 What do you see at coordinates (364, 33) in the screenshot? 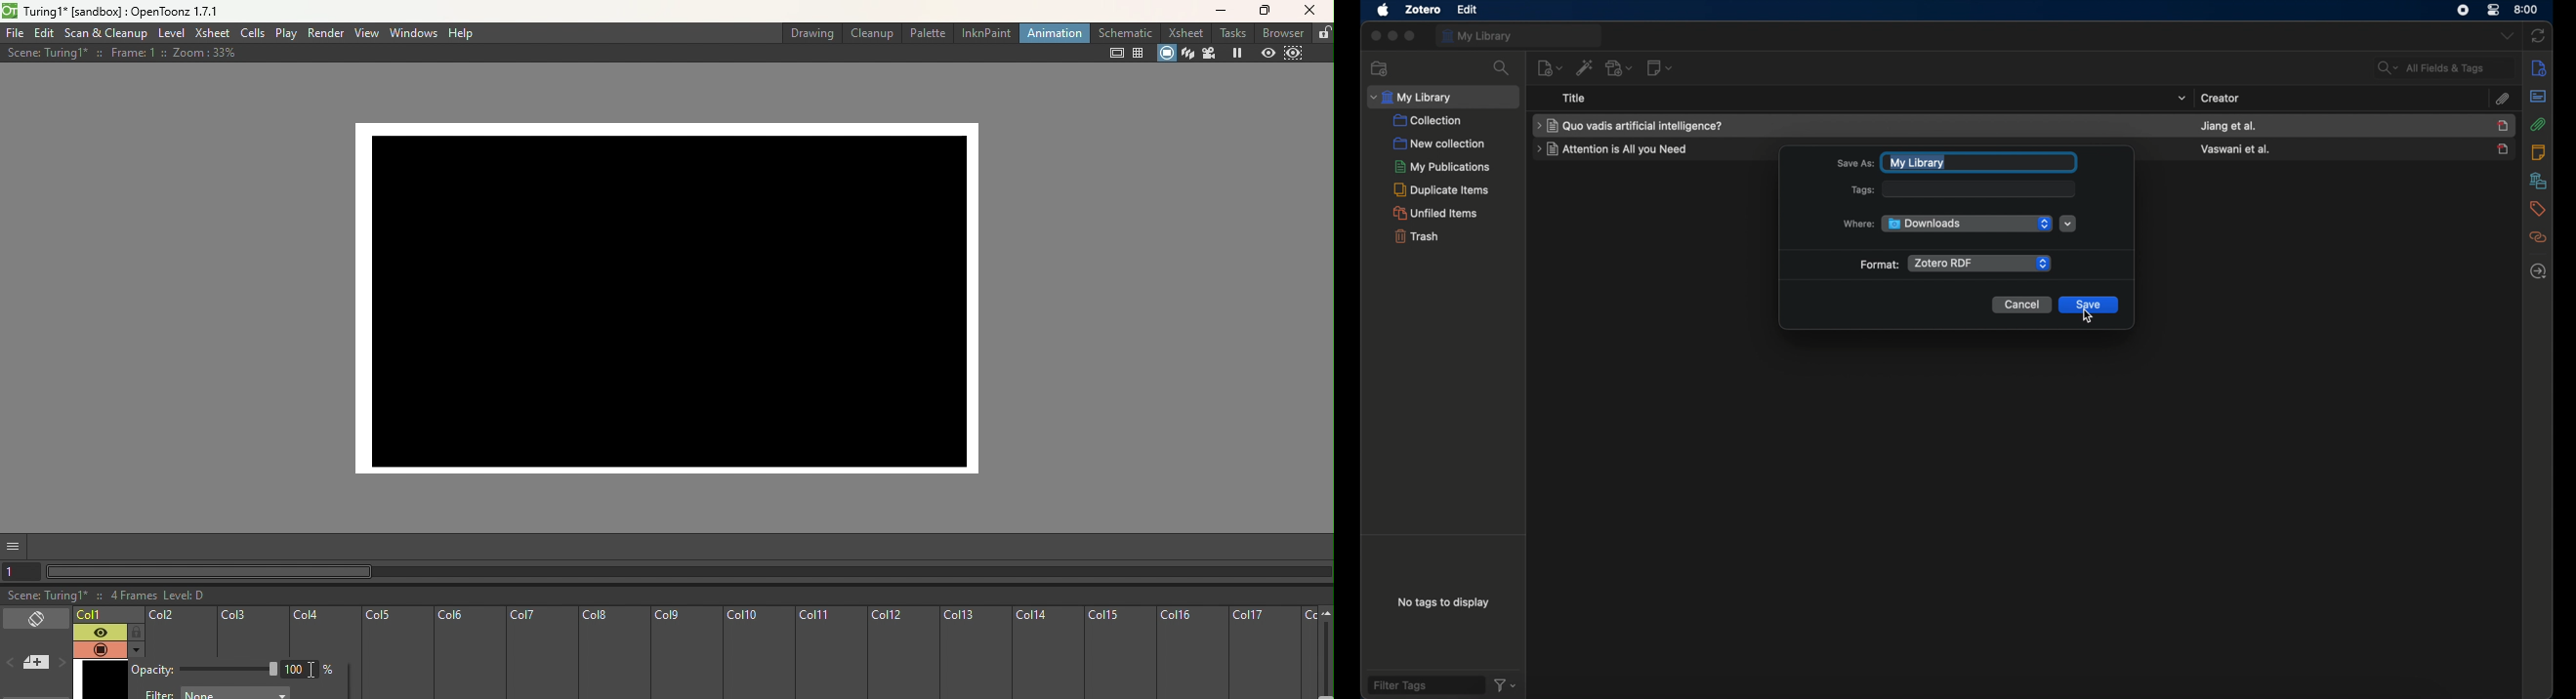
I see `View` at bounding box center [364, 33].